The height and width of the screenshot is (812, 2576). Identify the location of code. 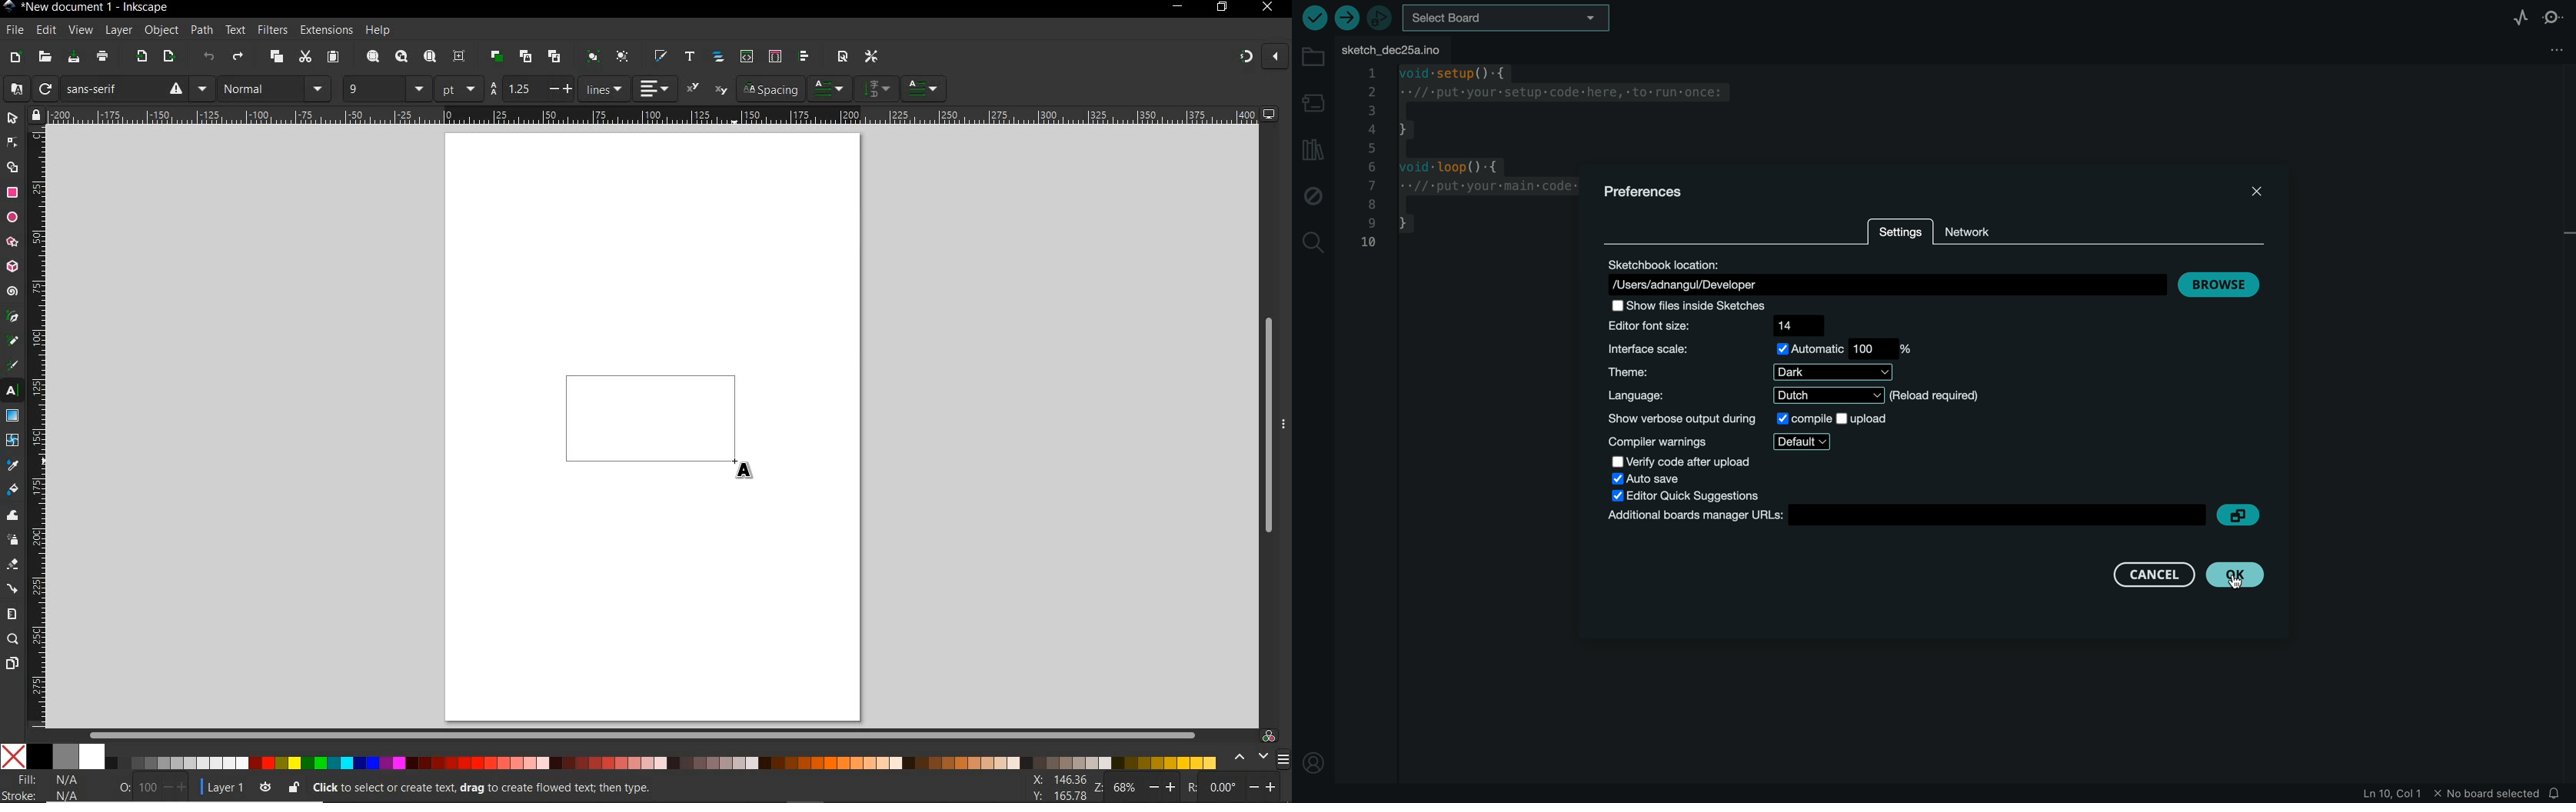
(1465, 161).